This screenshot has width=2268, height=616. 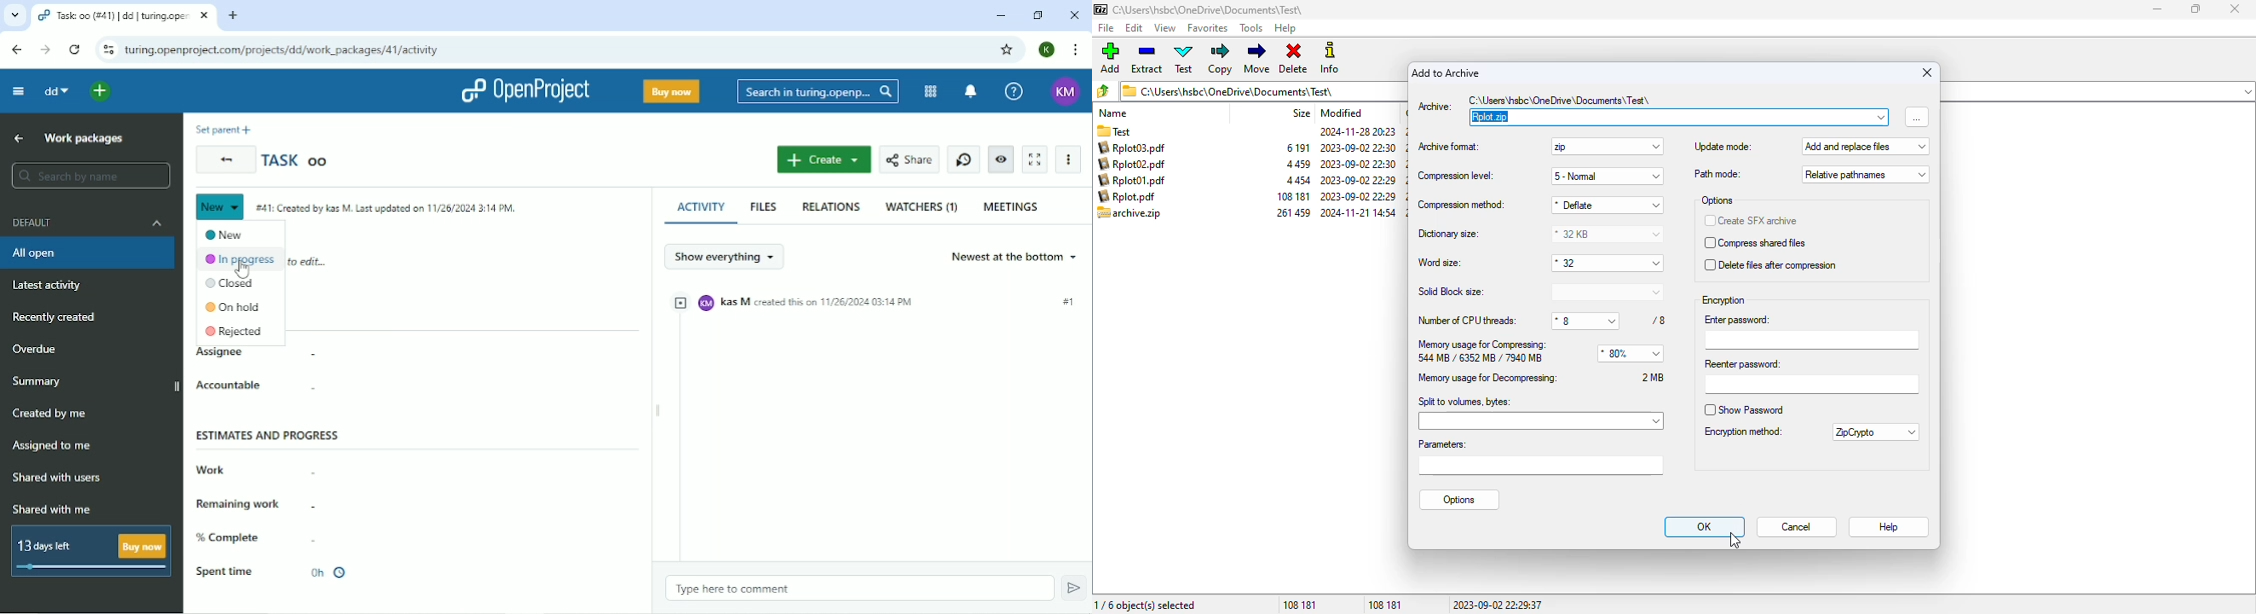 What do you see at coordinates (60, 318) in the screenshot?
I see `Recently created` at bounding box center [60, 318].